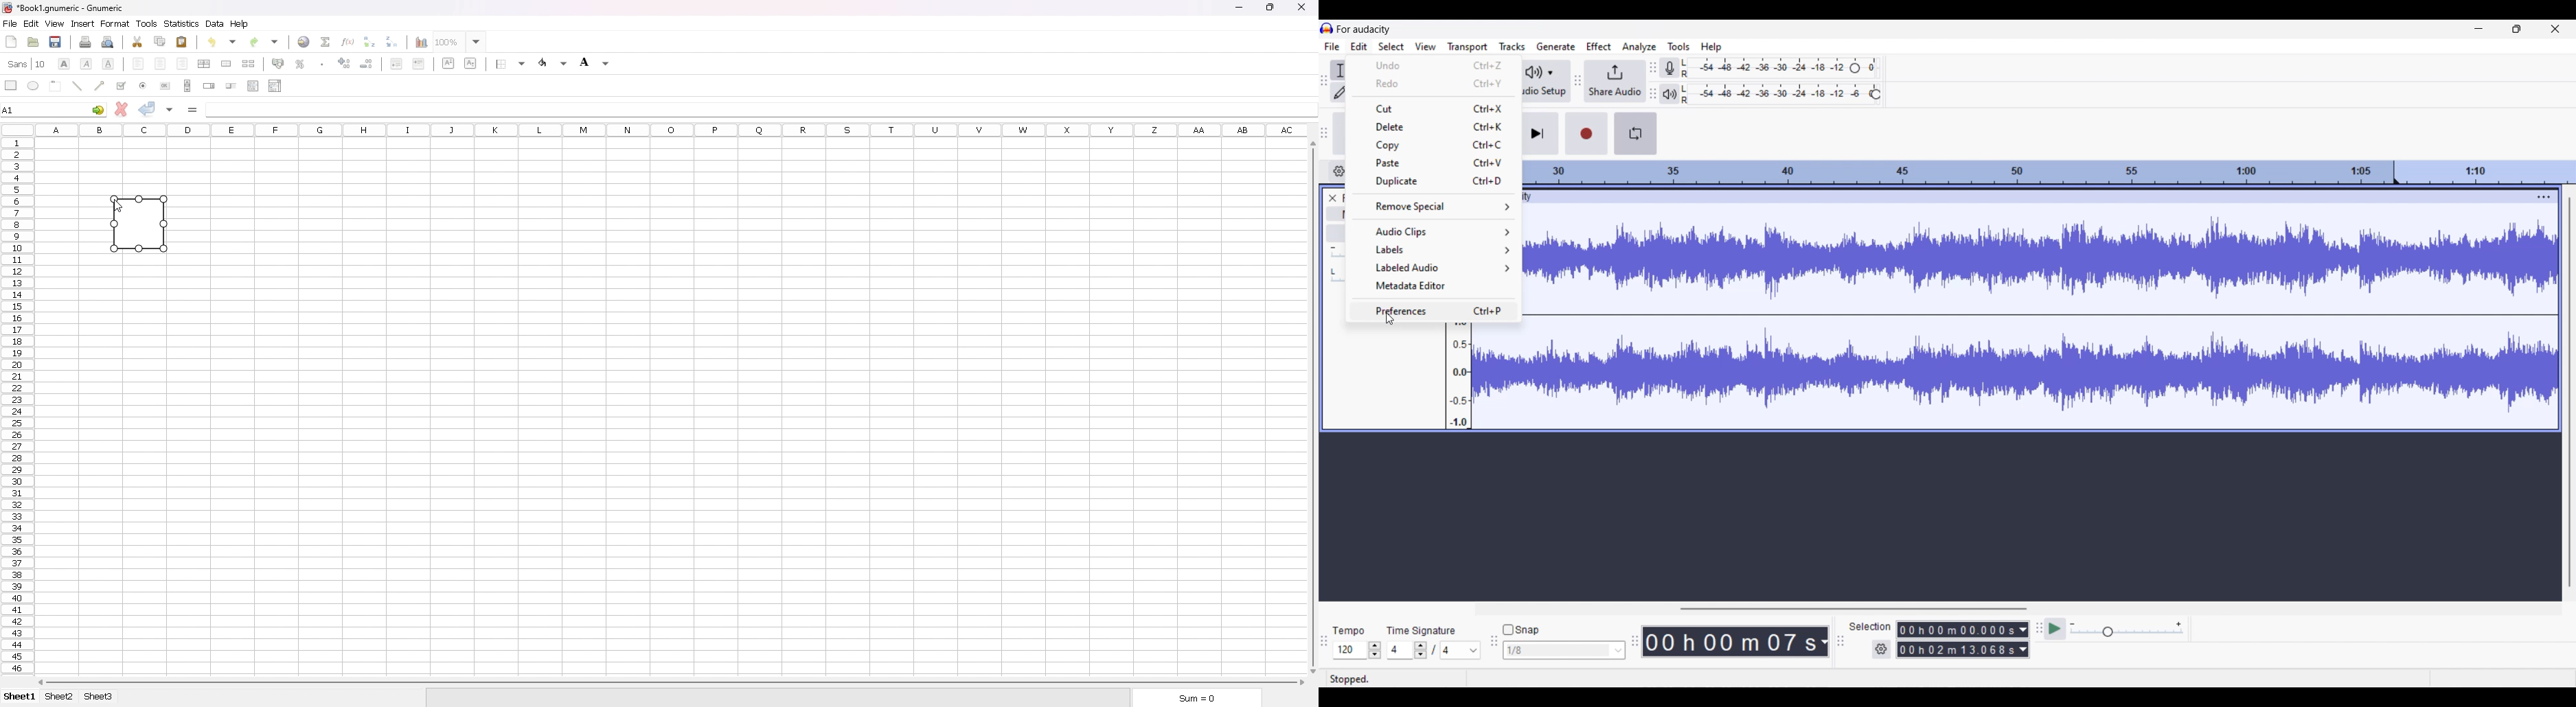 The height and width of the screenshot is (728, 2576). What do you see at coordinates (54, 23) in the screenshot?
I see `view` at bounding box center [54, 23].